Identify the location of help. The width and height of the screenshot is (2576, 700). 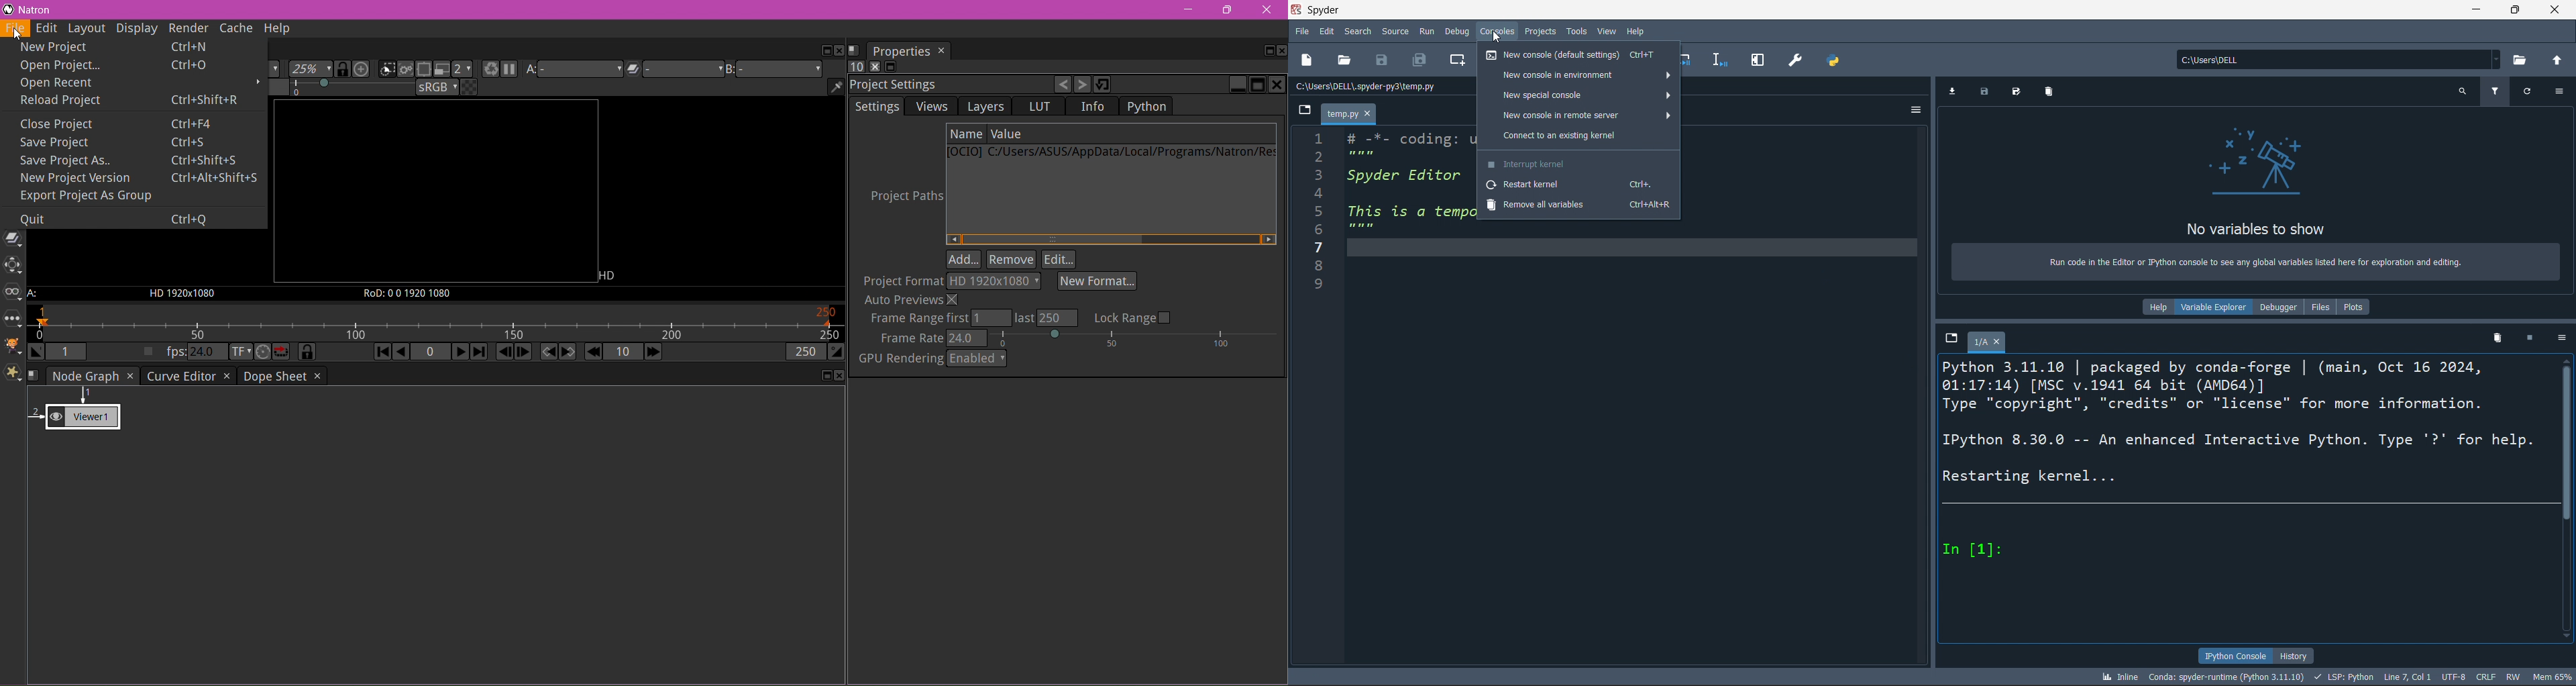
(2157, 309).